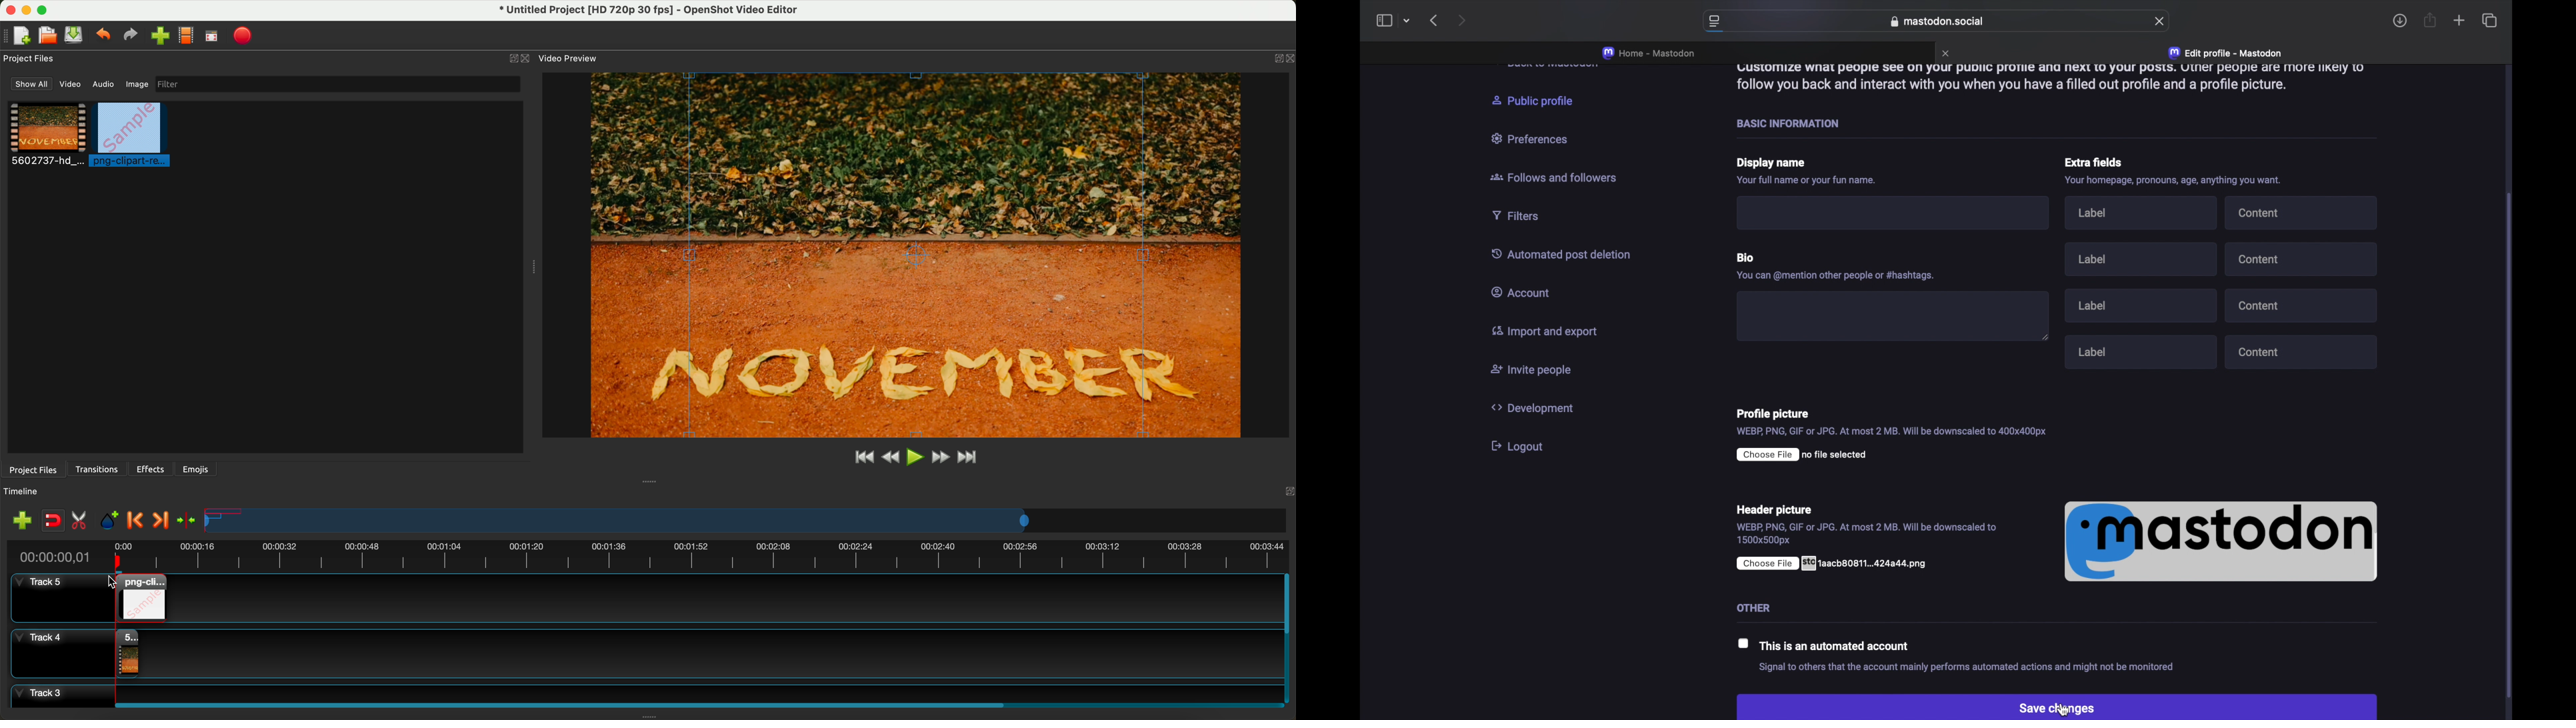 This screenshot has height=728, width=2576. I want to click on 'WEBP, PNG, GIF or JPG. At most 2 MB. Will be downscaled to
1500x500px, so click(1867, 533).